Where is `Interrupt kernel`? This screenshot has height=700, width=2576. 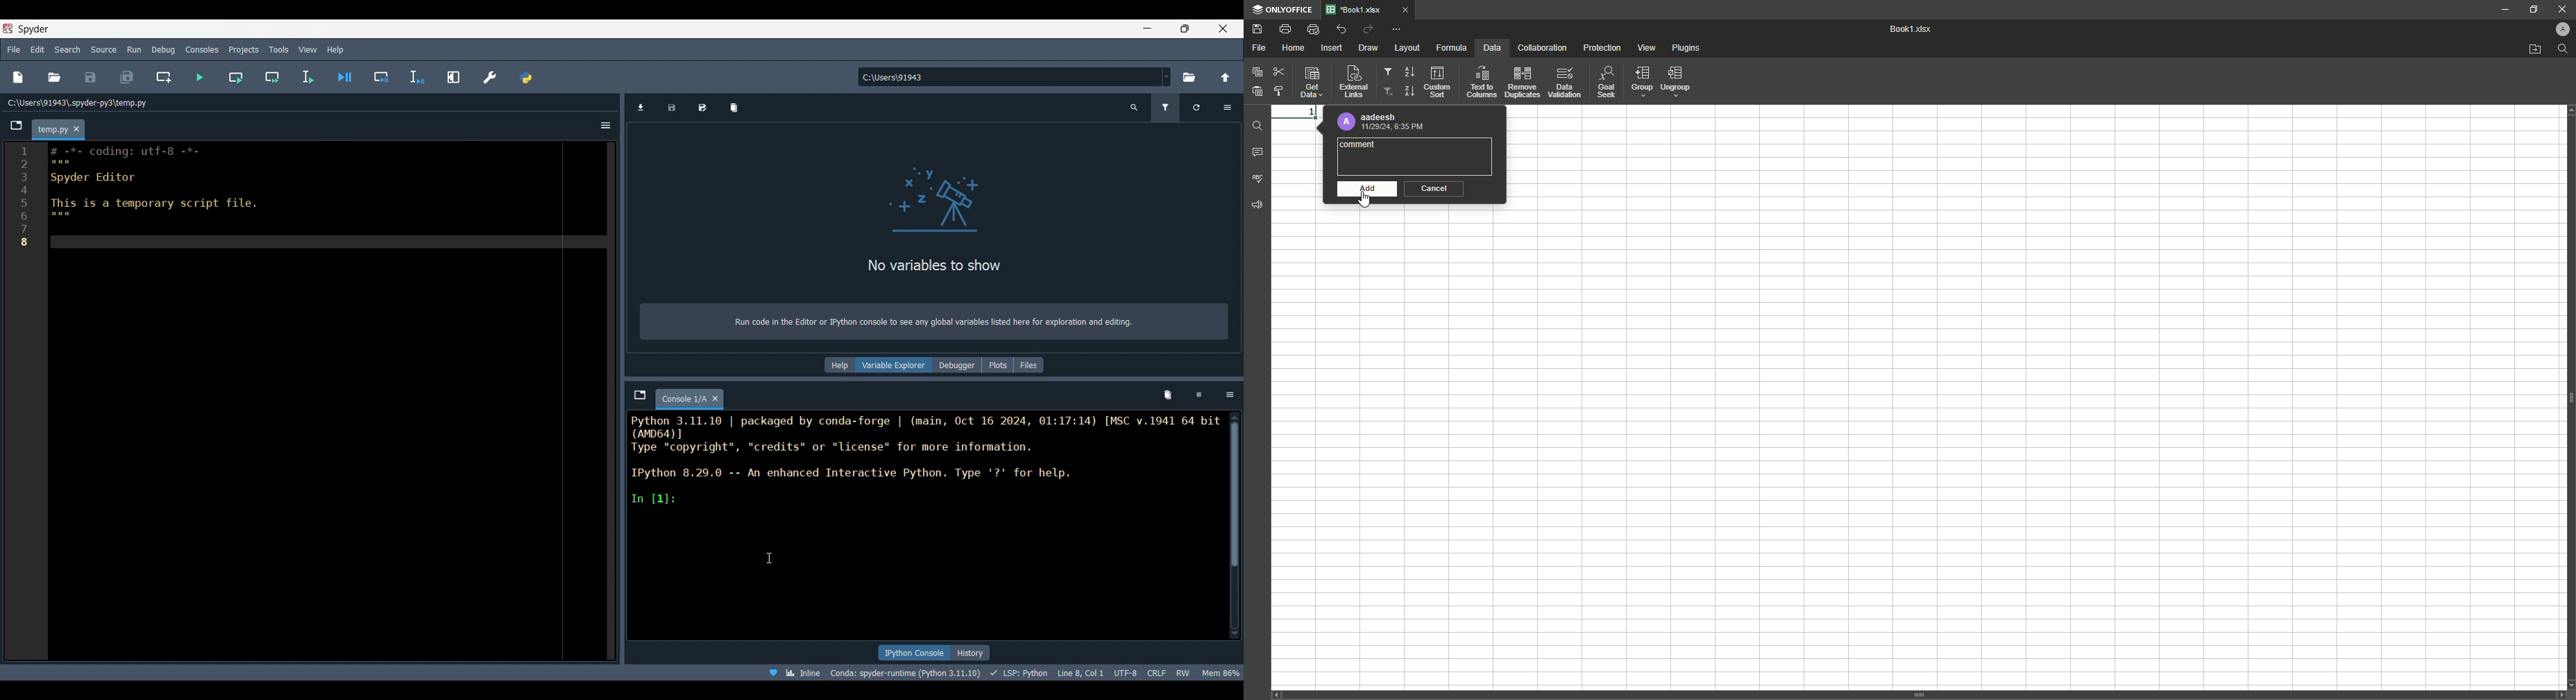
Interrupt kernel is located at coordinates (1199, 395).